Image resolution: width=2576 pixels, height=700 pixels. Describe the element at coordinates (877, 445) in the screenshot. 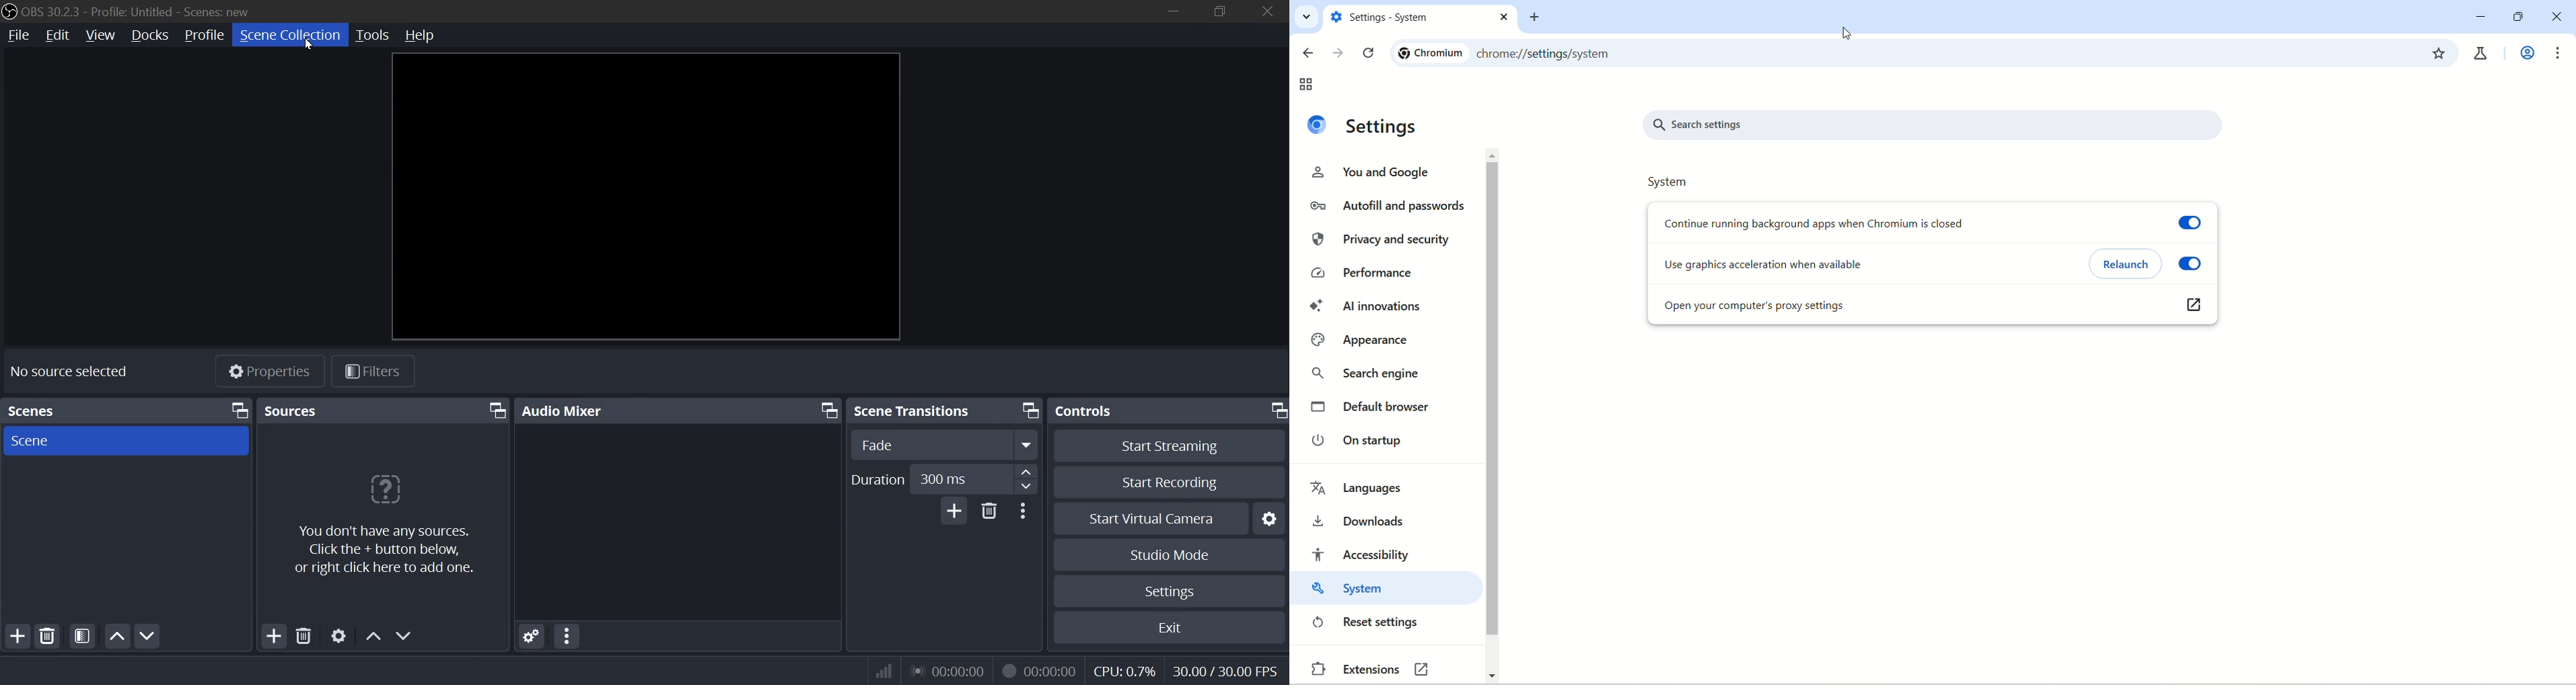

I see `fade` at that location.